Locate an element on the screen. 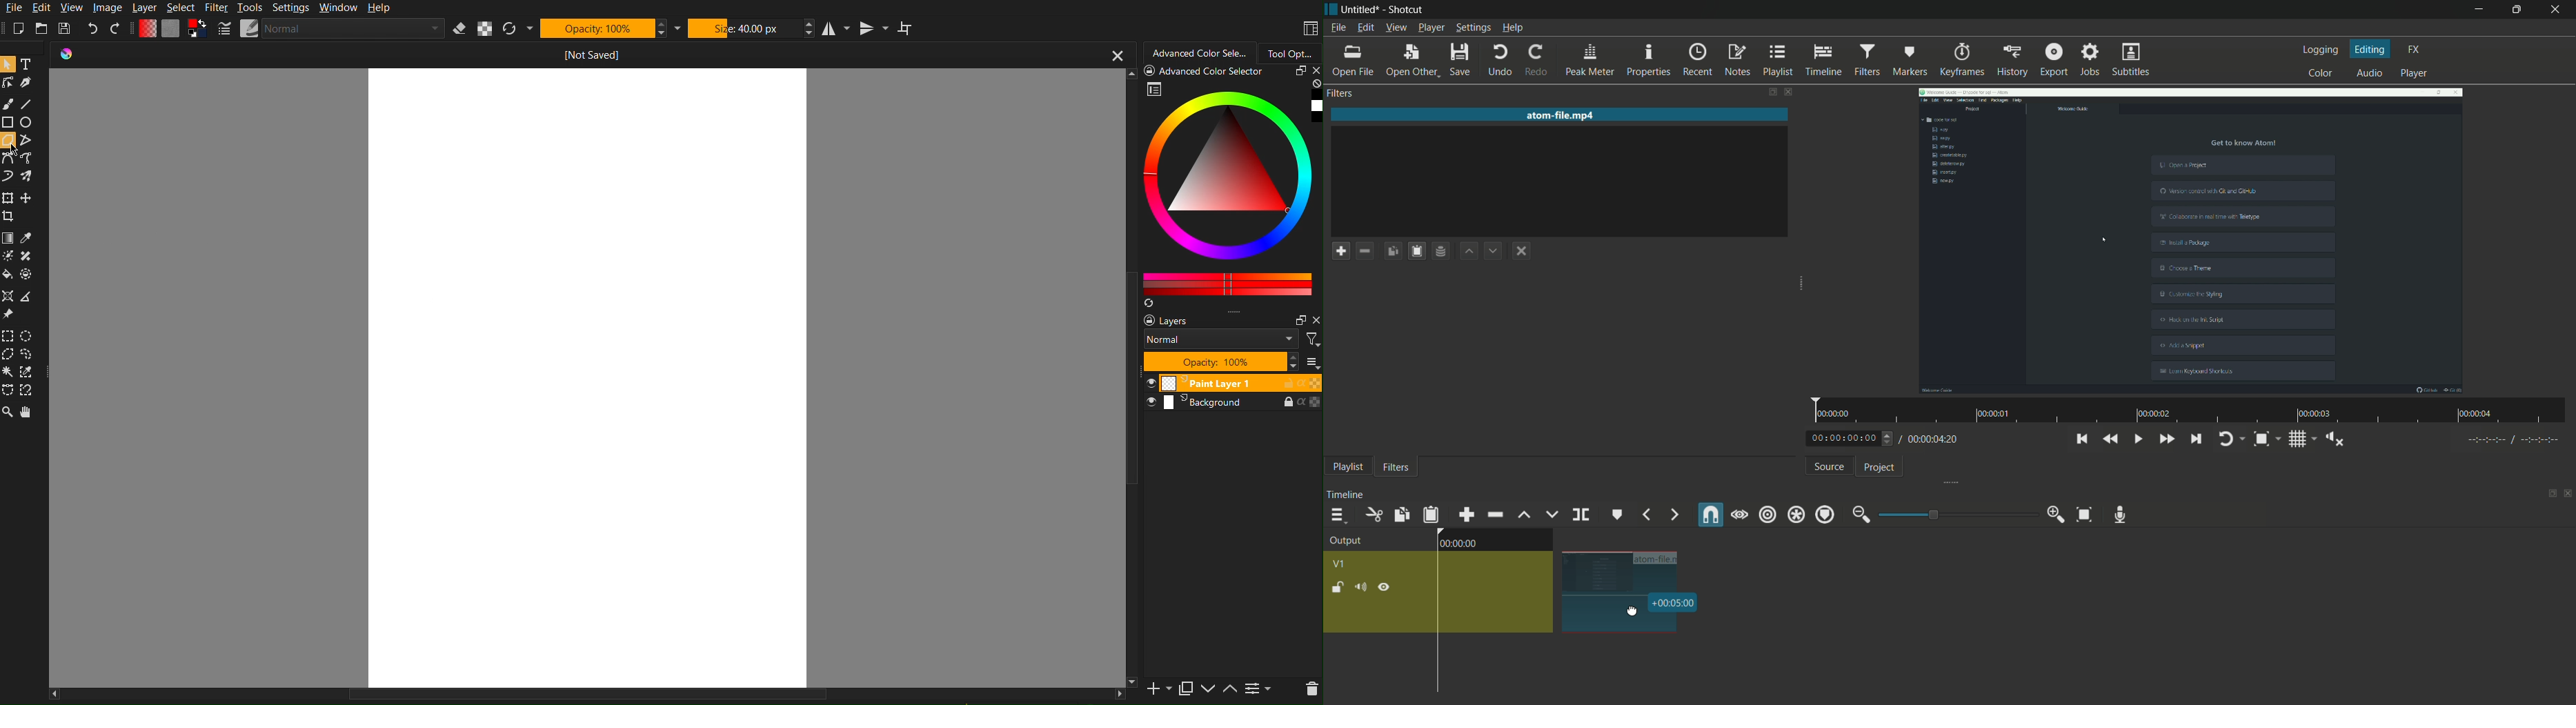 This screenshot has height=728, width=2576. color is located at coordinates (2317, 74).